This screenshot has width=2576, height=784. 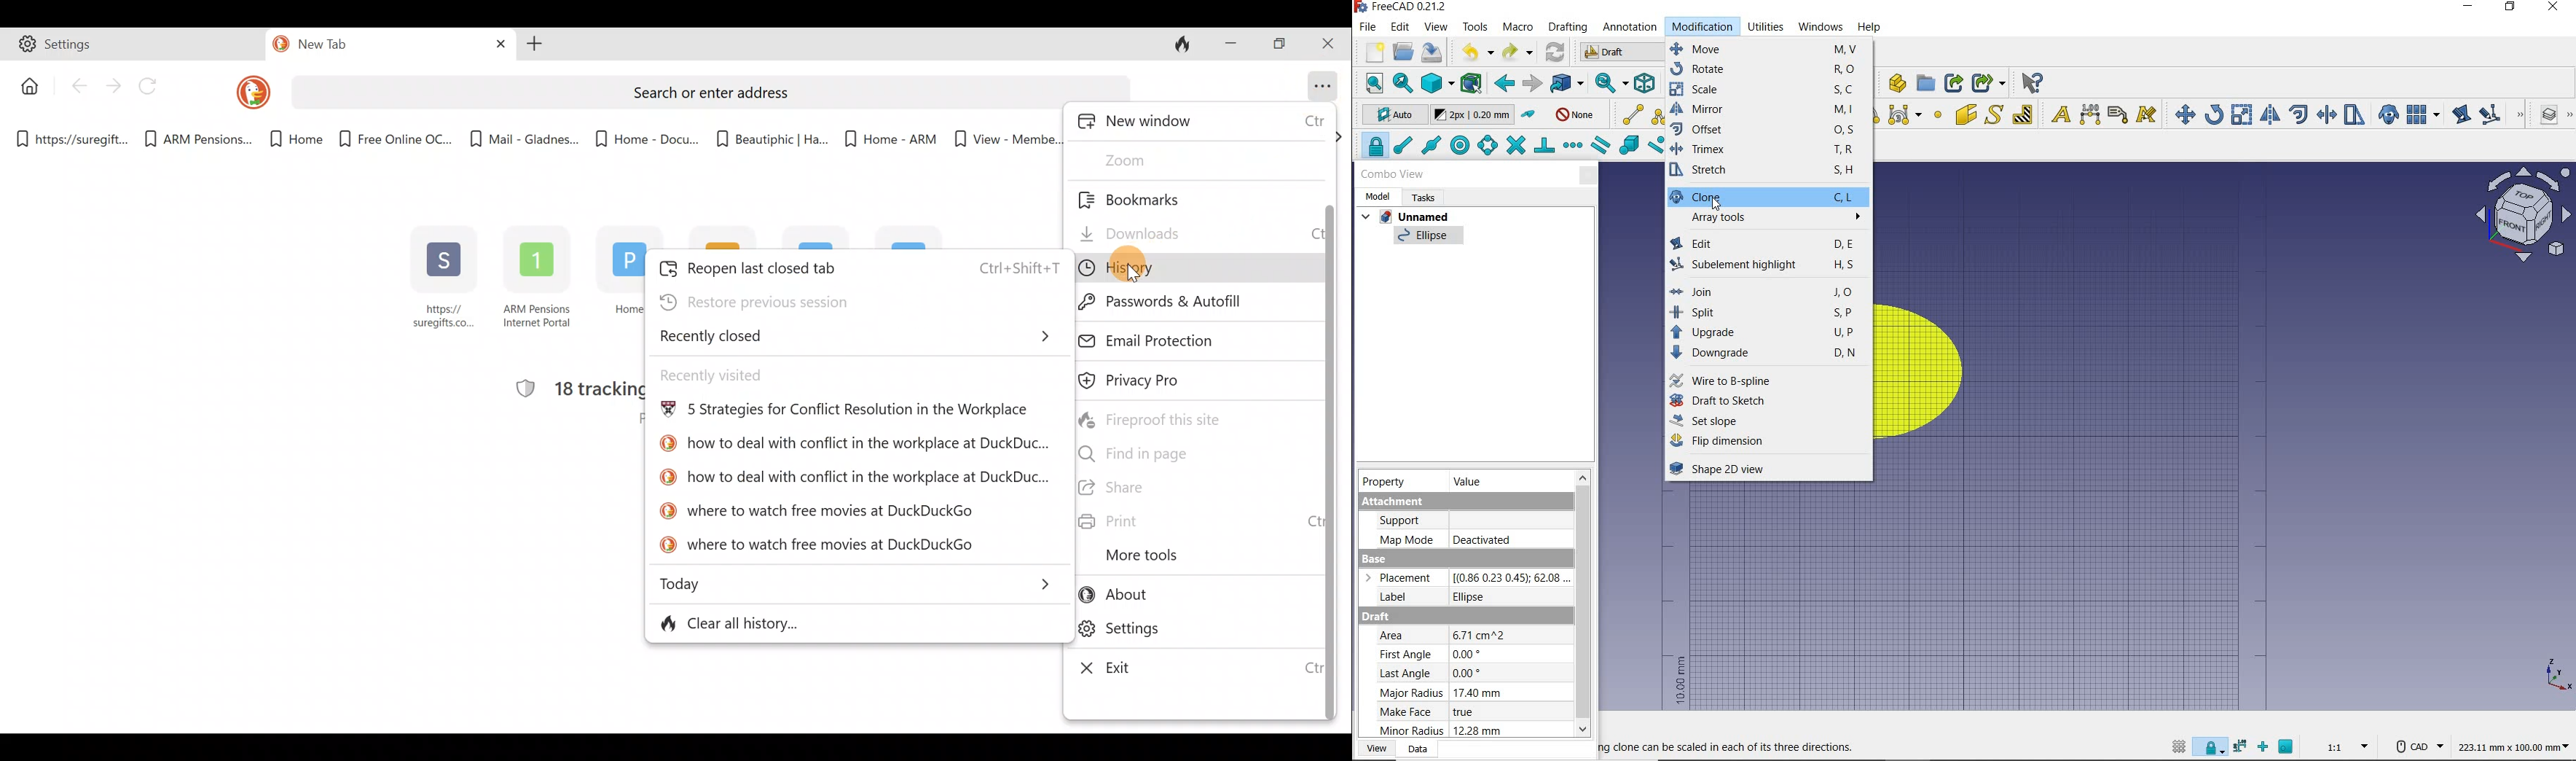 I want to click on sub element highlight, so click(x=2500, y=114).